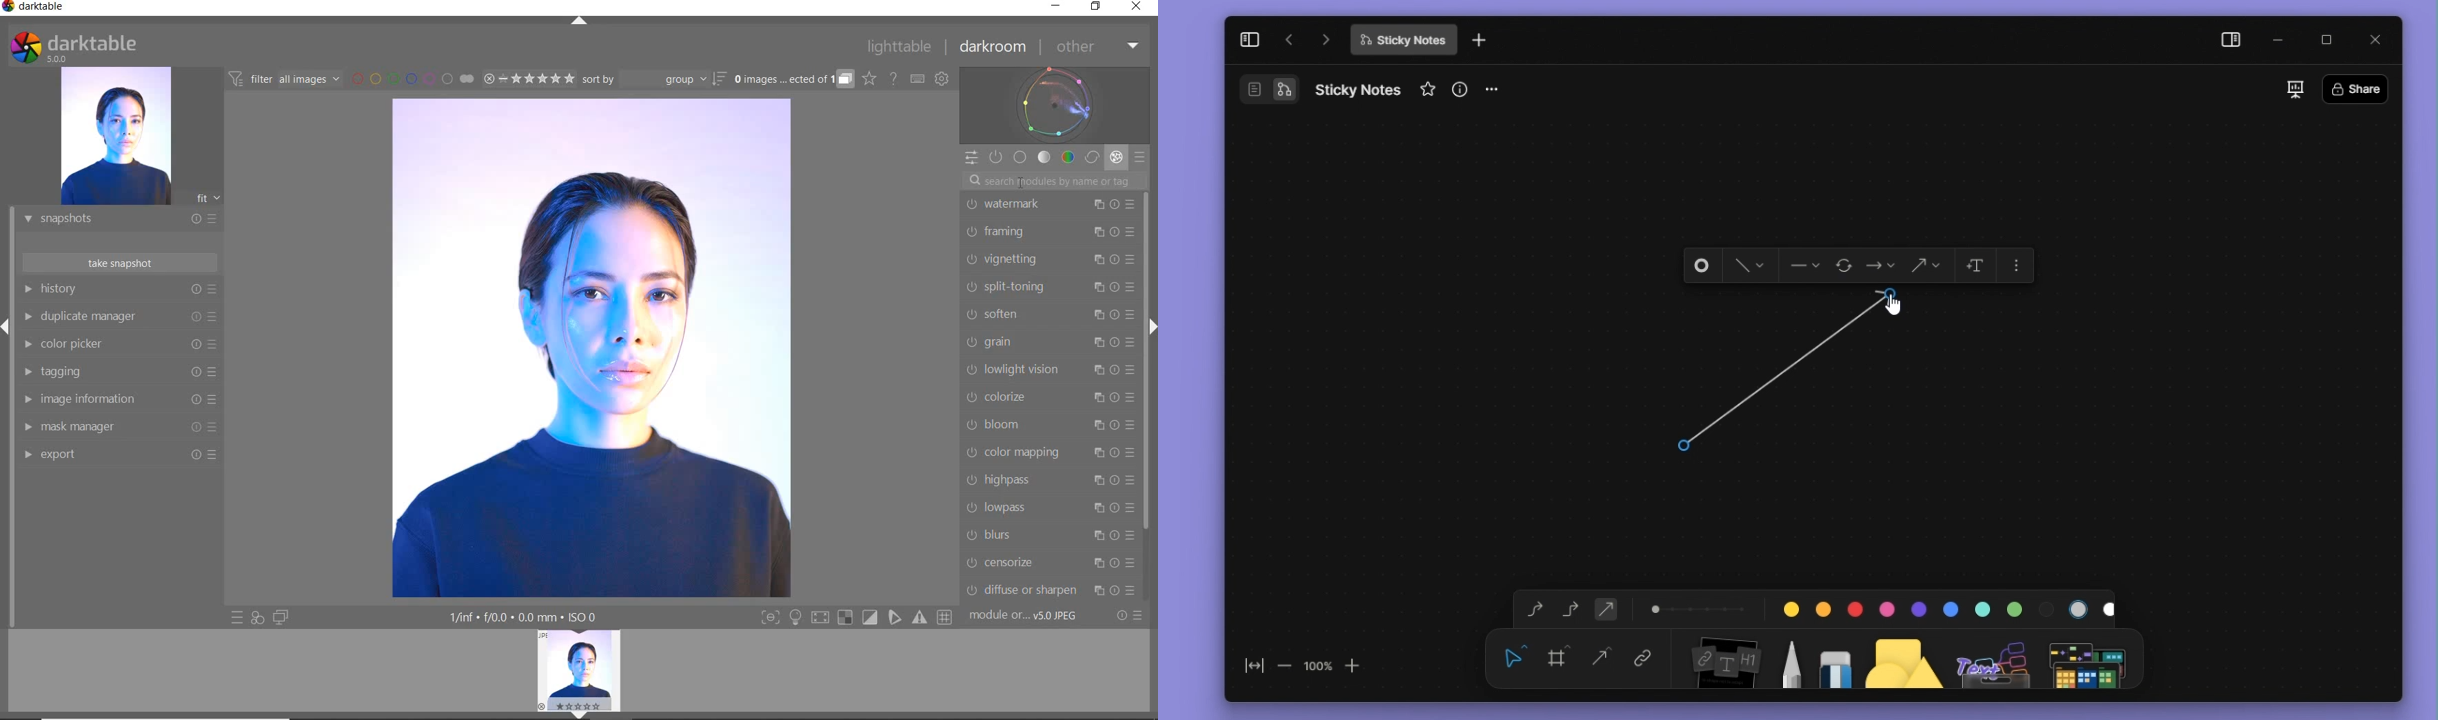 The height and width of the screenshot is (728, 2464). What do you see at coordinates (1358, 89) in the screenshot?
I see `file name` at bounding box center [1358, 89].